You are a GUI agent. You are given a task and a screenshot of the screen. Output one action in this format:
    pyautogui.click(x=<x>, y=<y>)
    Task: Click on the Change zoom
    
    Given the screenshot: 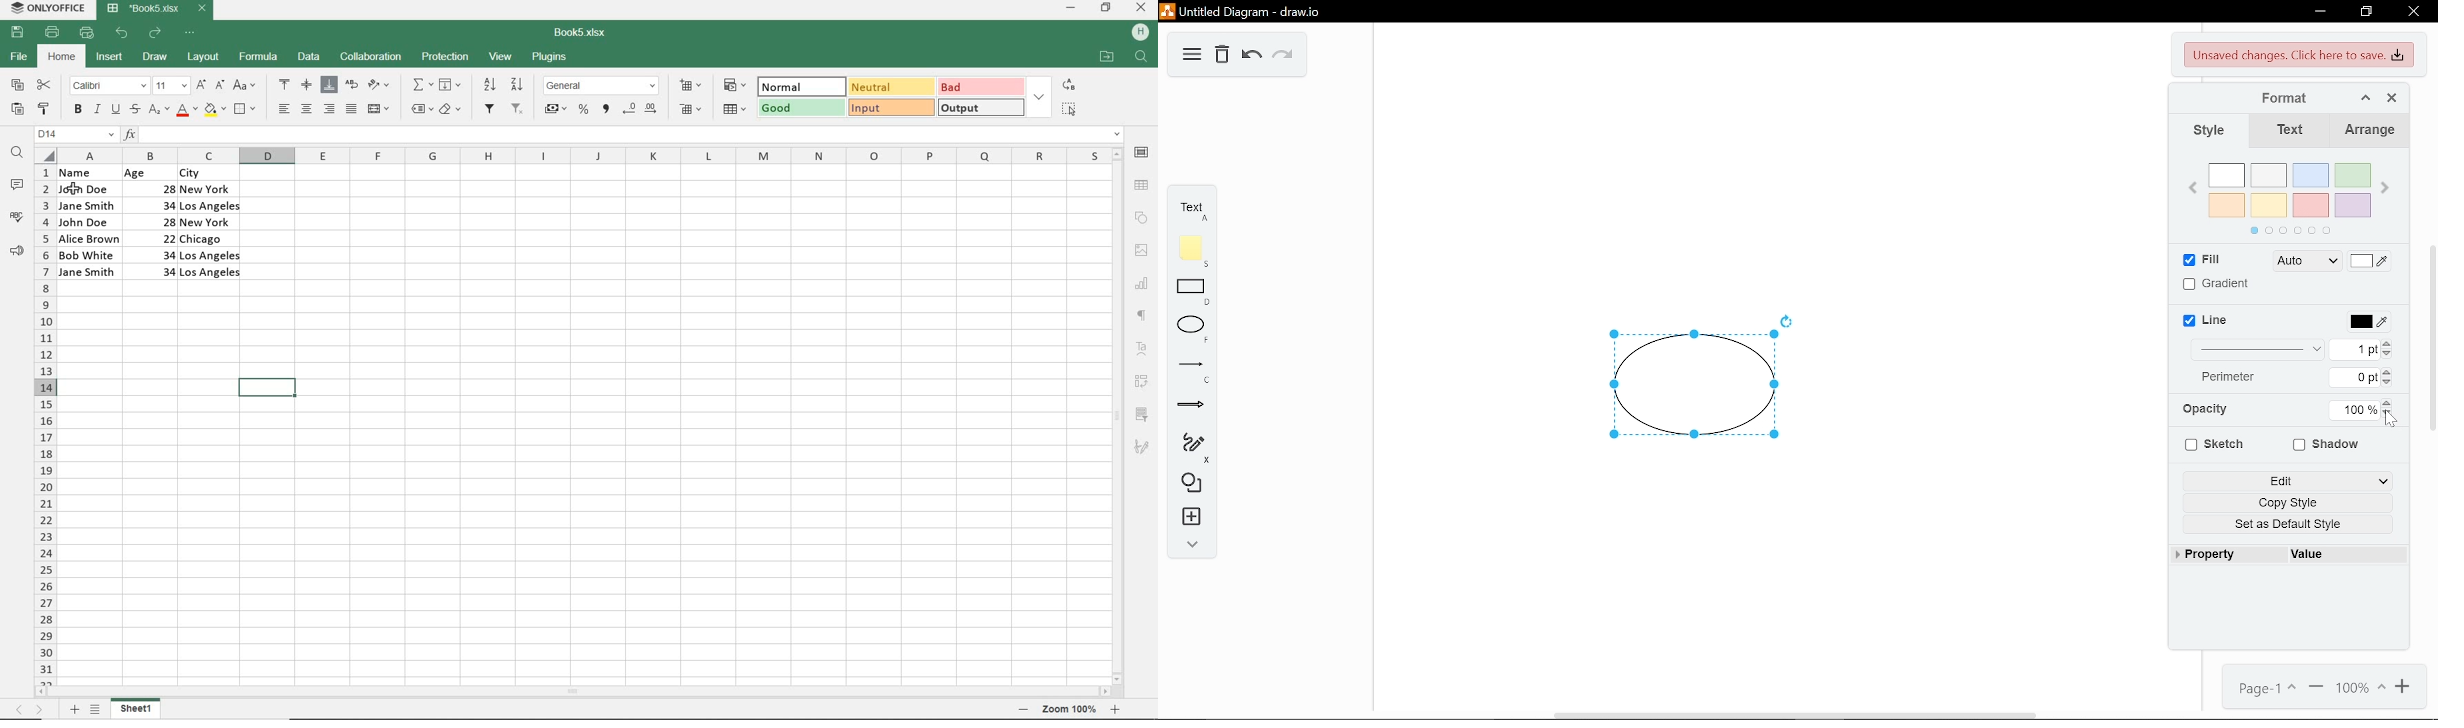 What is the action you would take?
    pyautogui.click(x=2363, y=688)
    